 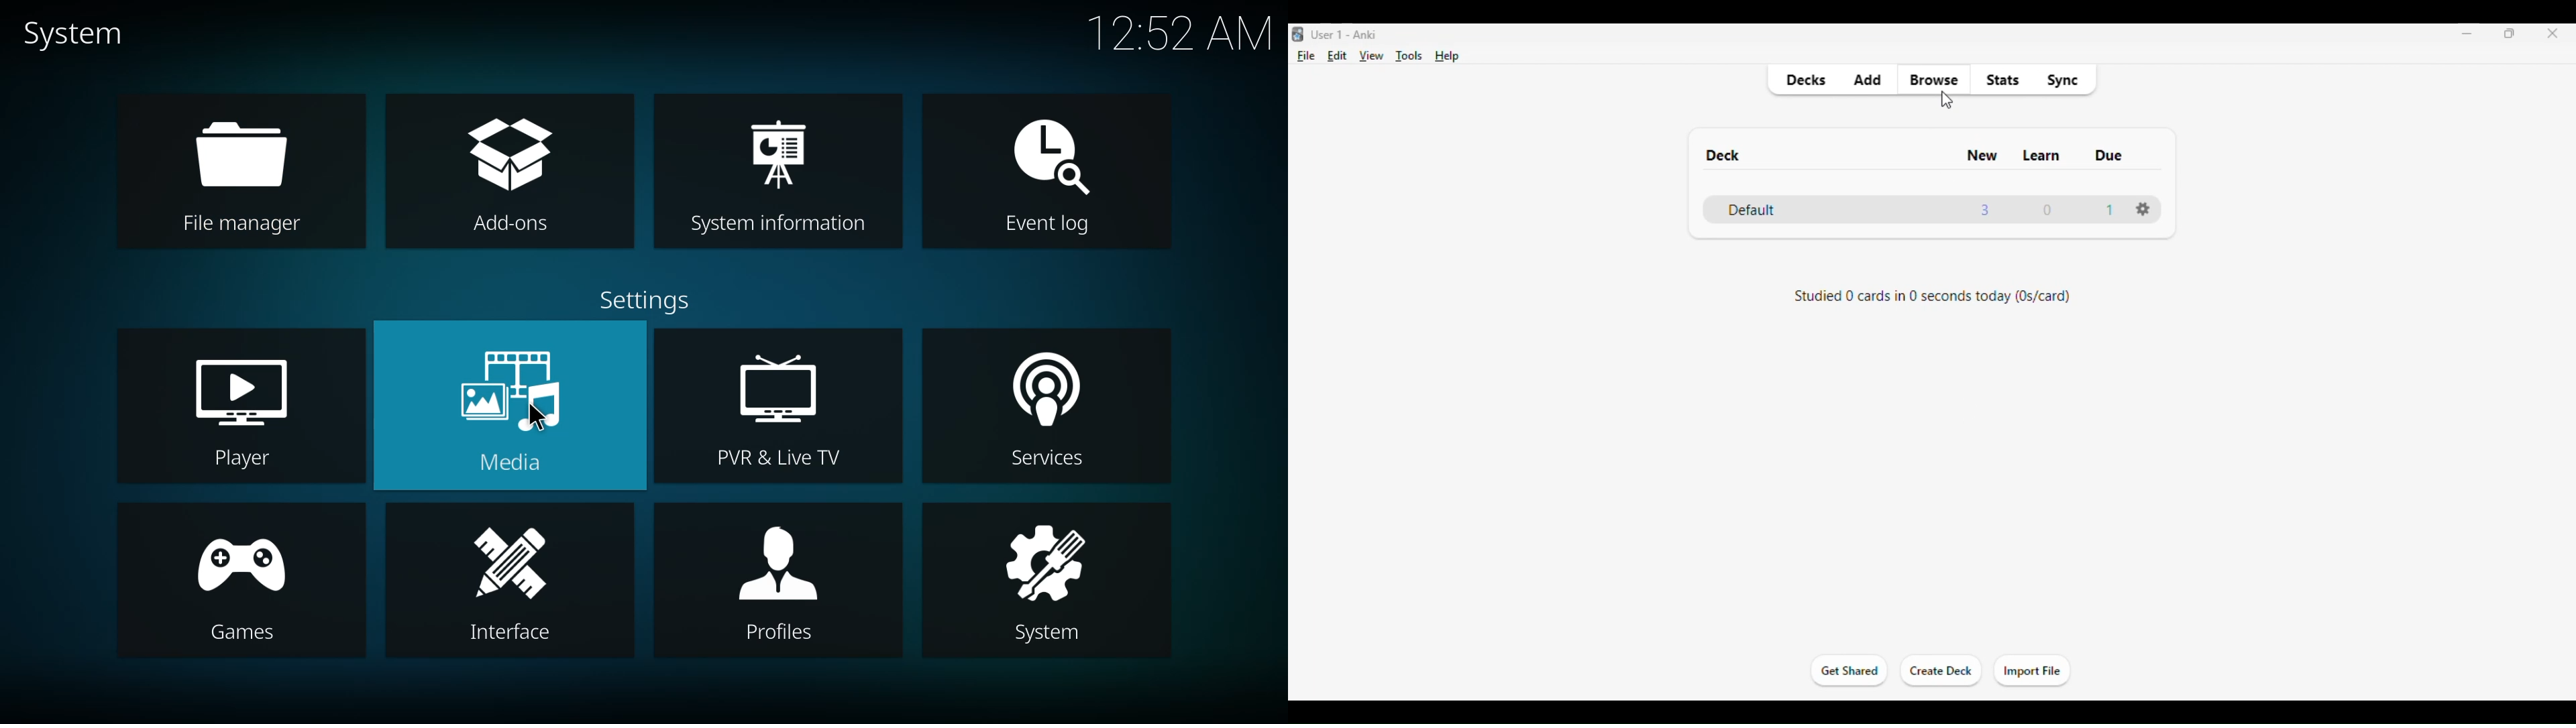 I want to click on games, so click(x=244, y=558).